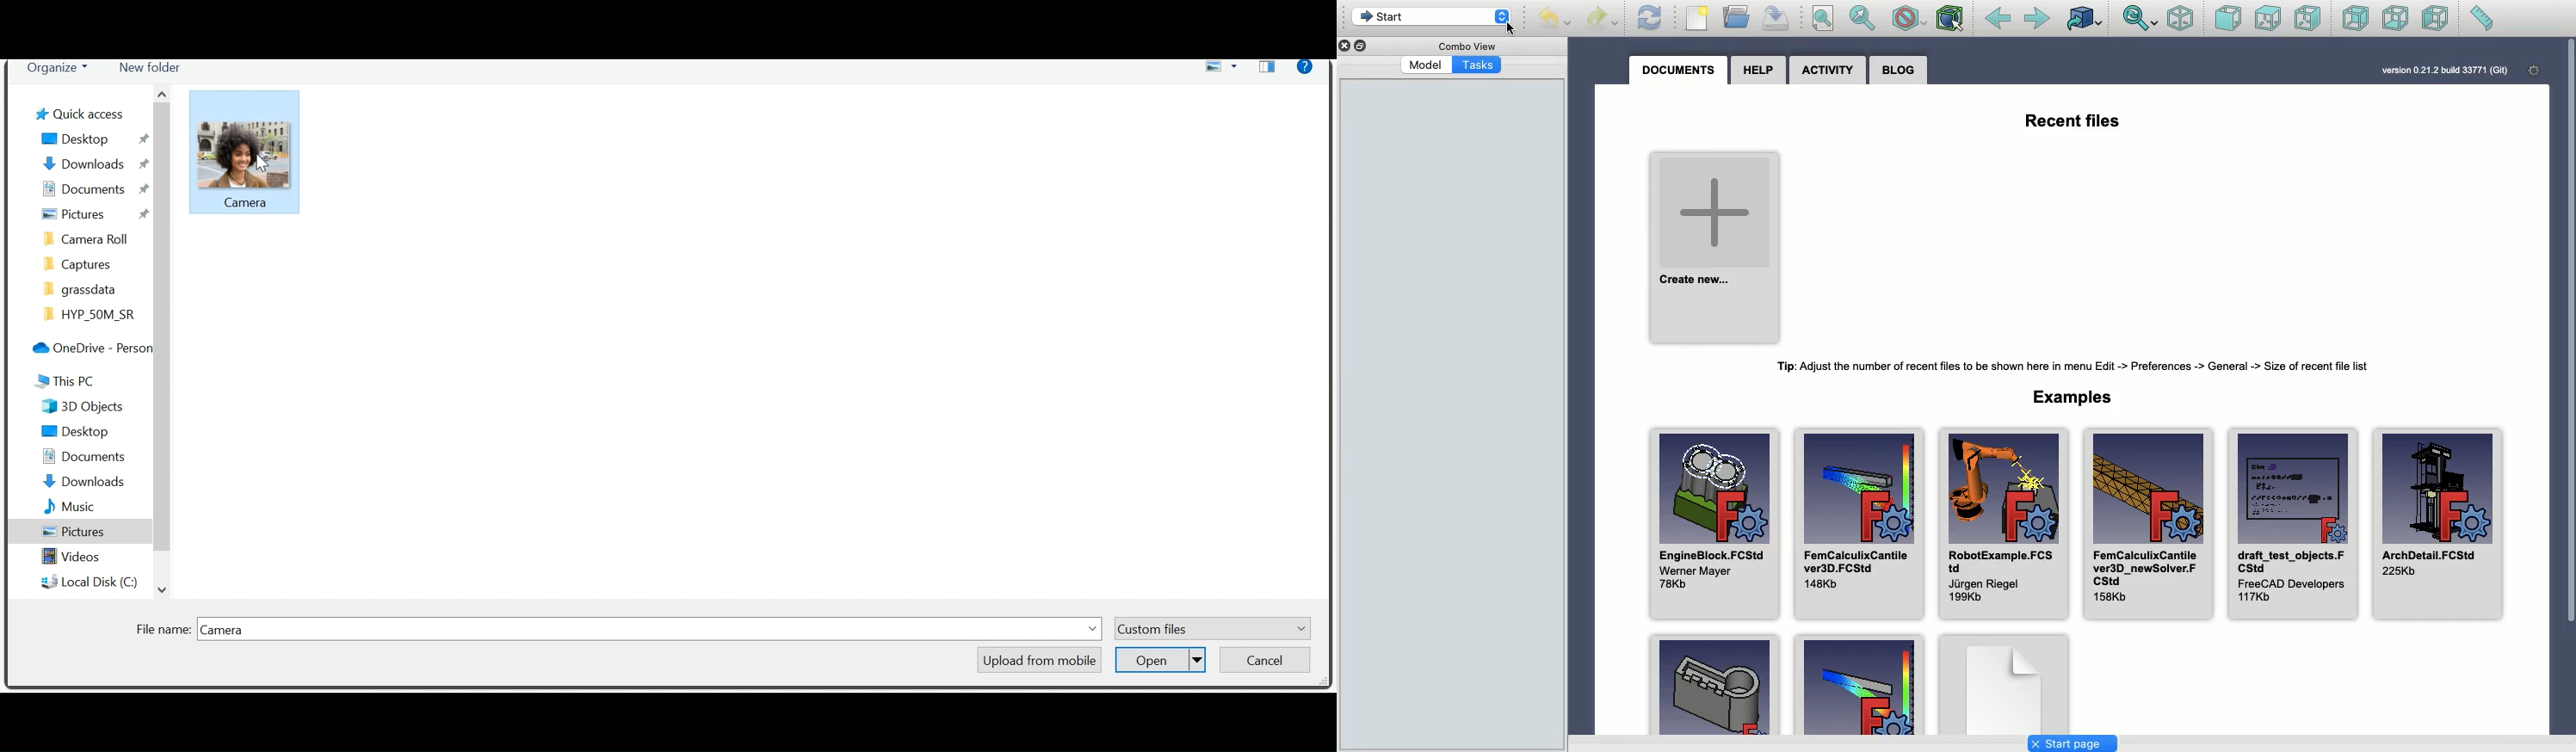 The width and height of the screenshot is (2576, 756). Describe the element at coordinates (1038, 659) in the screenshot. I see `Upload from mobile` at that location.